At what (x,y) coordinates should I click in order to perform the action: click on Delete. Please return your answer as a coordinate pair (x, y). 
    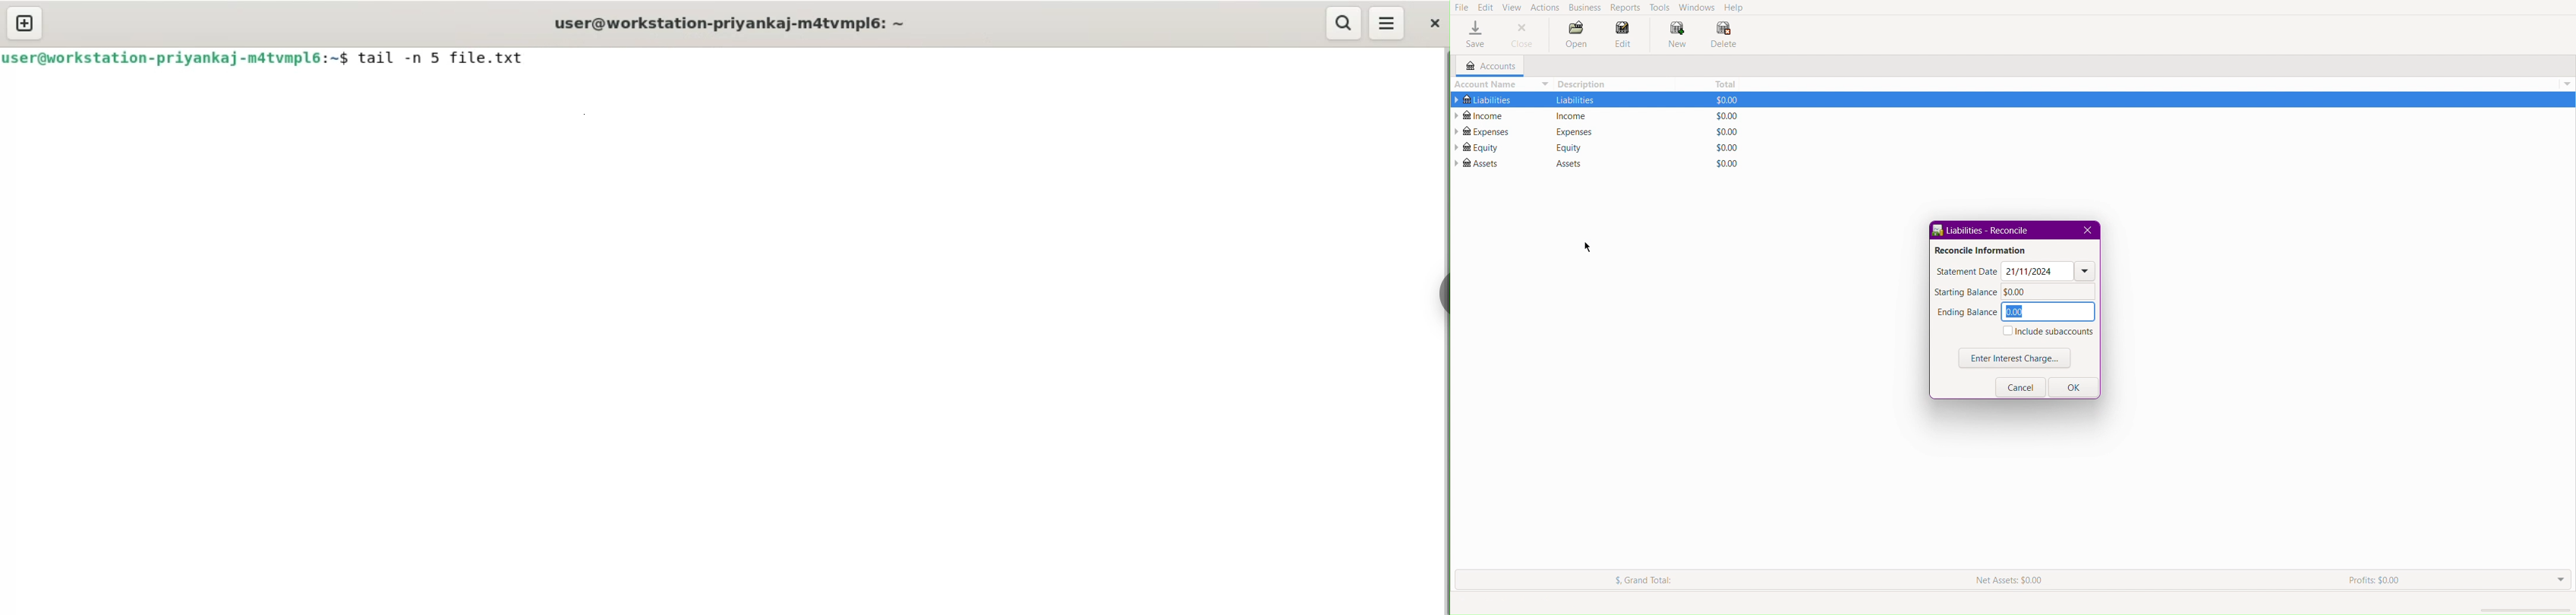
    Looking at the image, I should click on (1724, 36).